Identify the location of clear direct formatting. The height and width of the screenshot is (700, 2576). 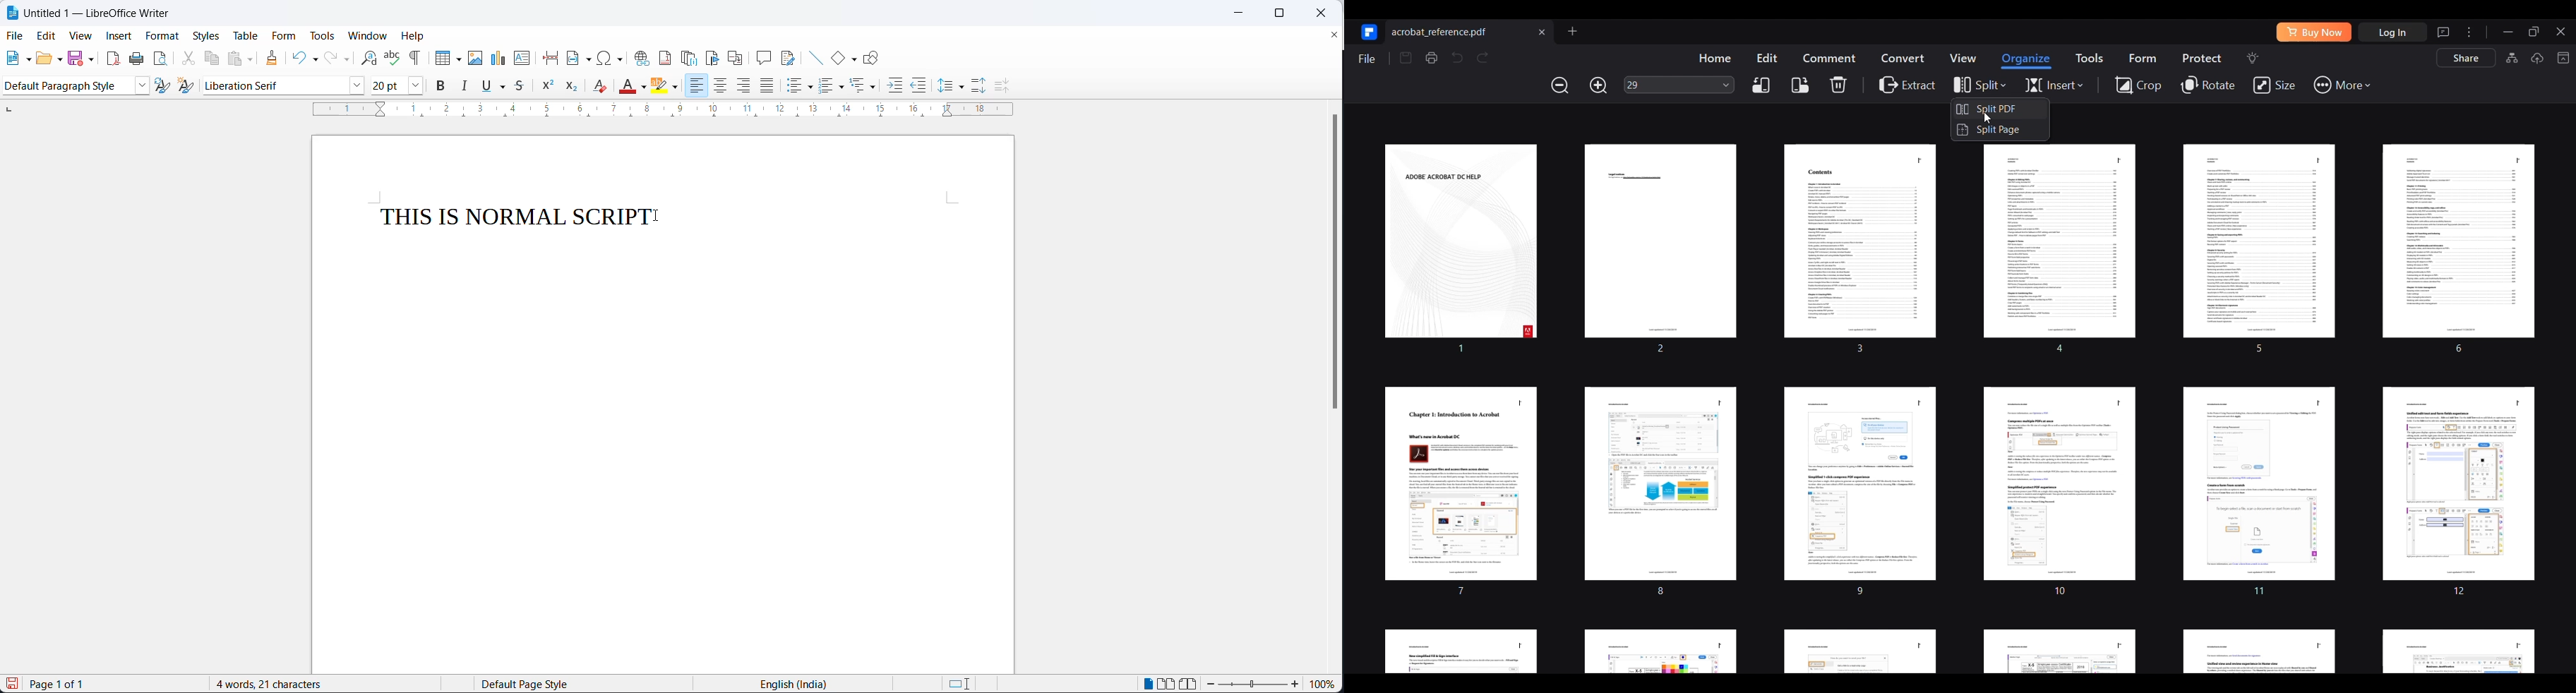
(627, 87).